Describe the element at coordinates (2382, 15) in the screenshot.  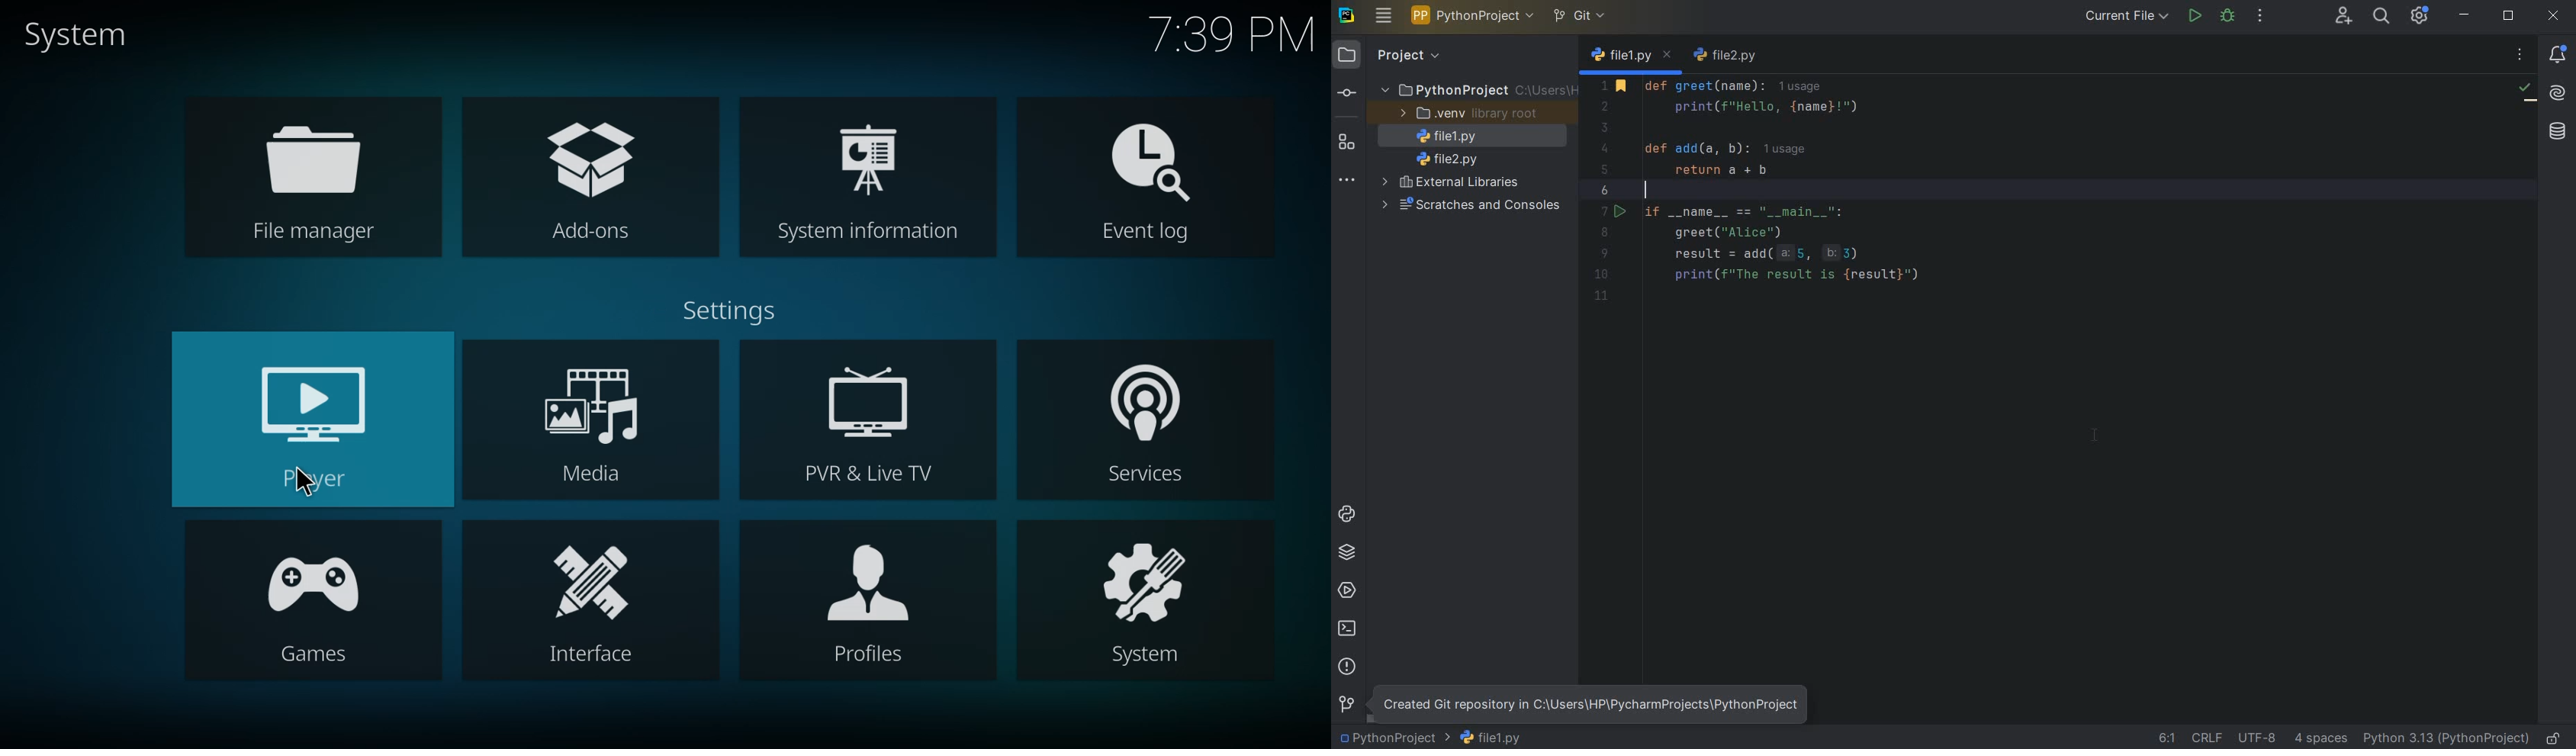
I see `search everywhere` at that location.